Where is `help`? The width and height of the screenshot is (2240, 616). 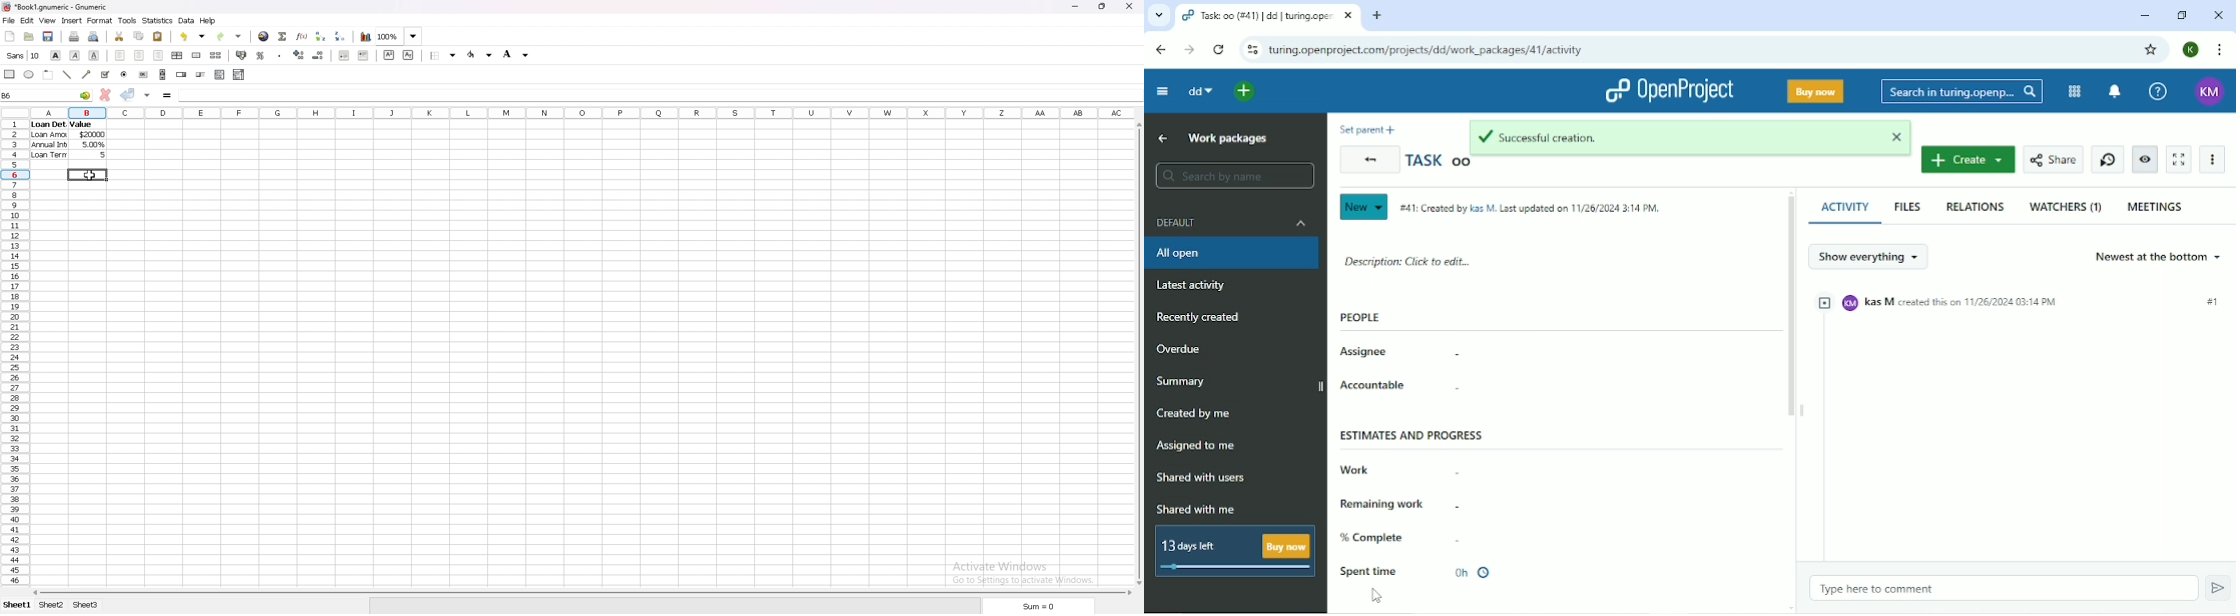 help is located at coordinates (208, 21).